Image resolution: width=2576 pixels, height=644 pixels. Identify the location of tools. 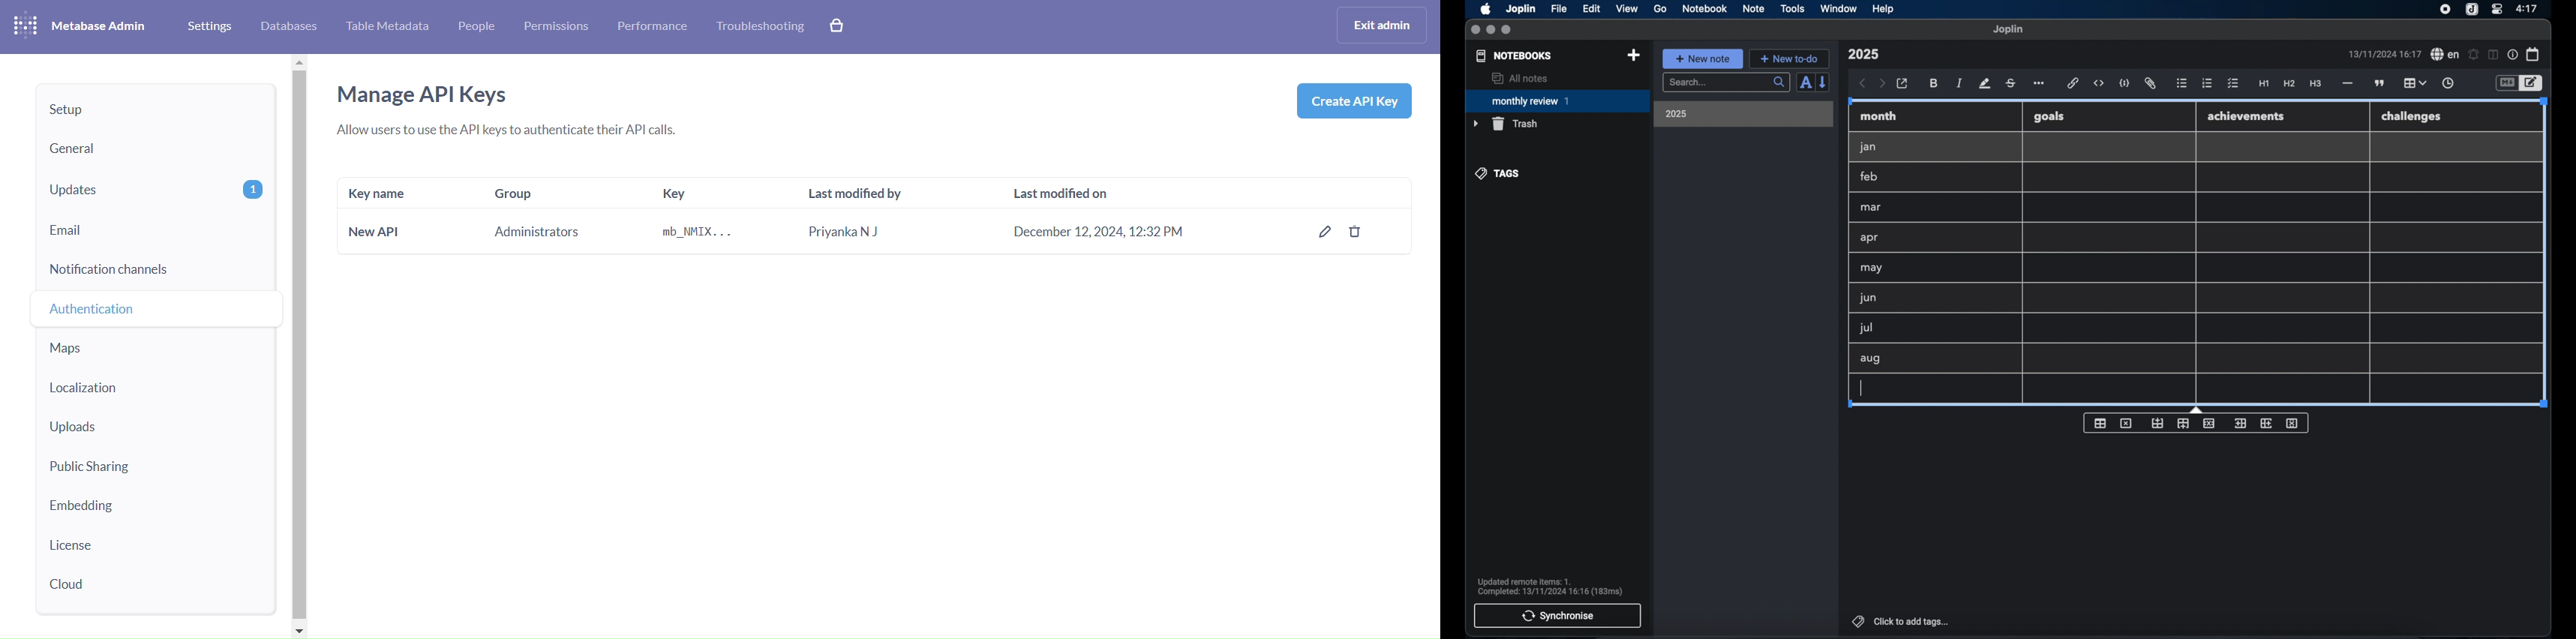
(1792, 8).